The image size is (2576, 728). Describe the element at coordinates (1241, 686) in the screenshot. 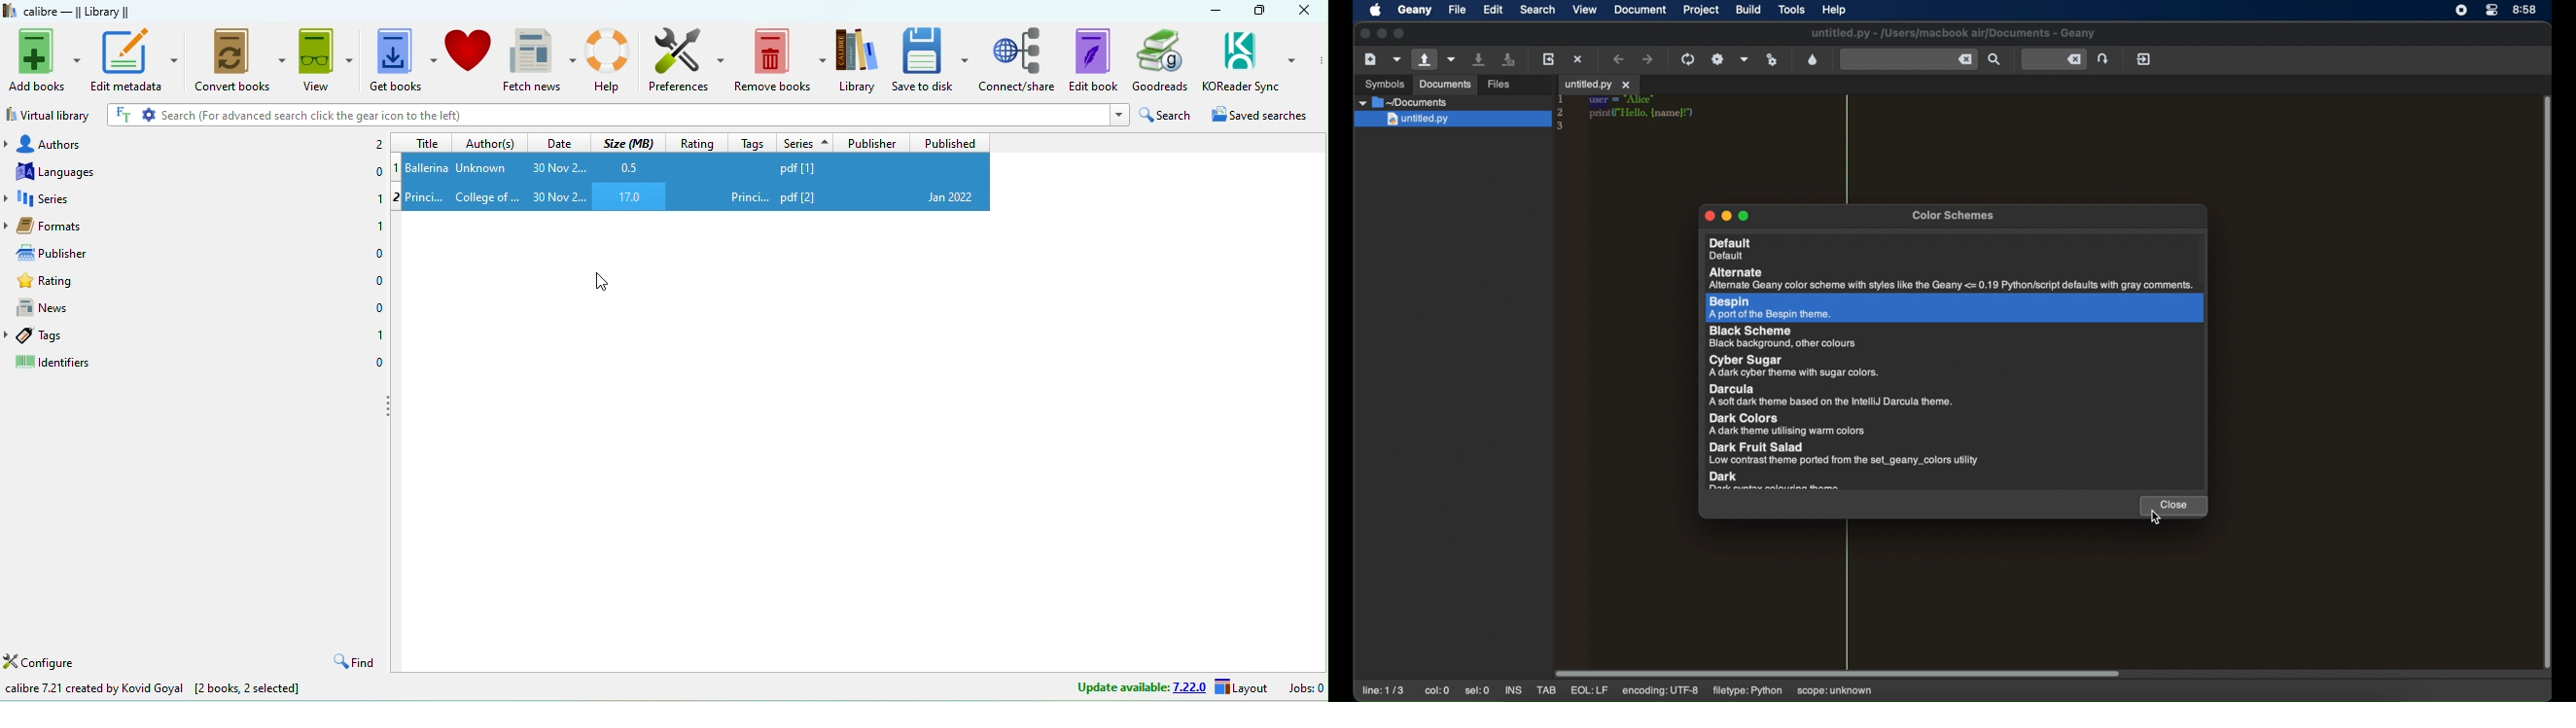

I see `layout` at that location.